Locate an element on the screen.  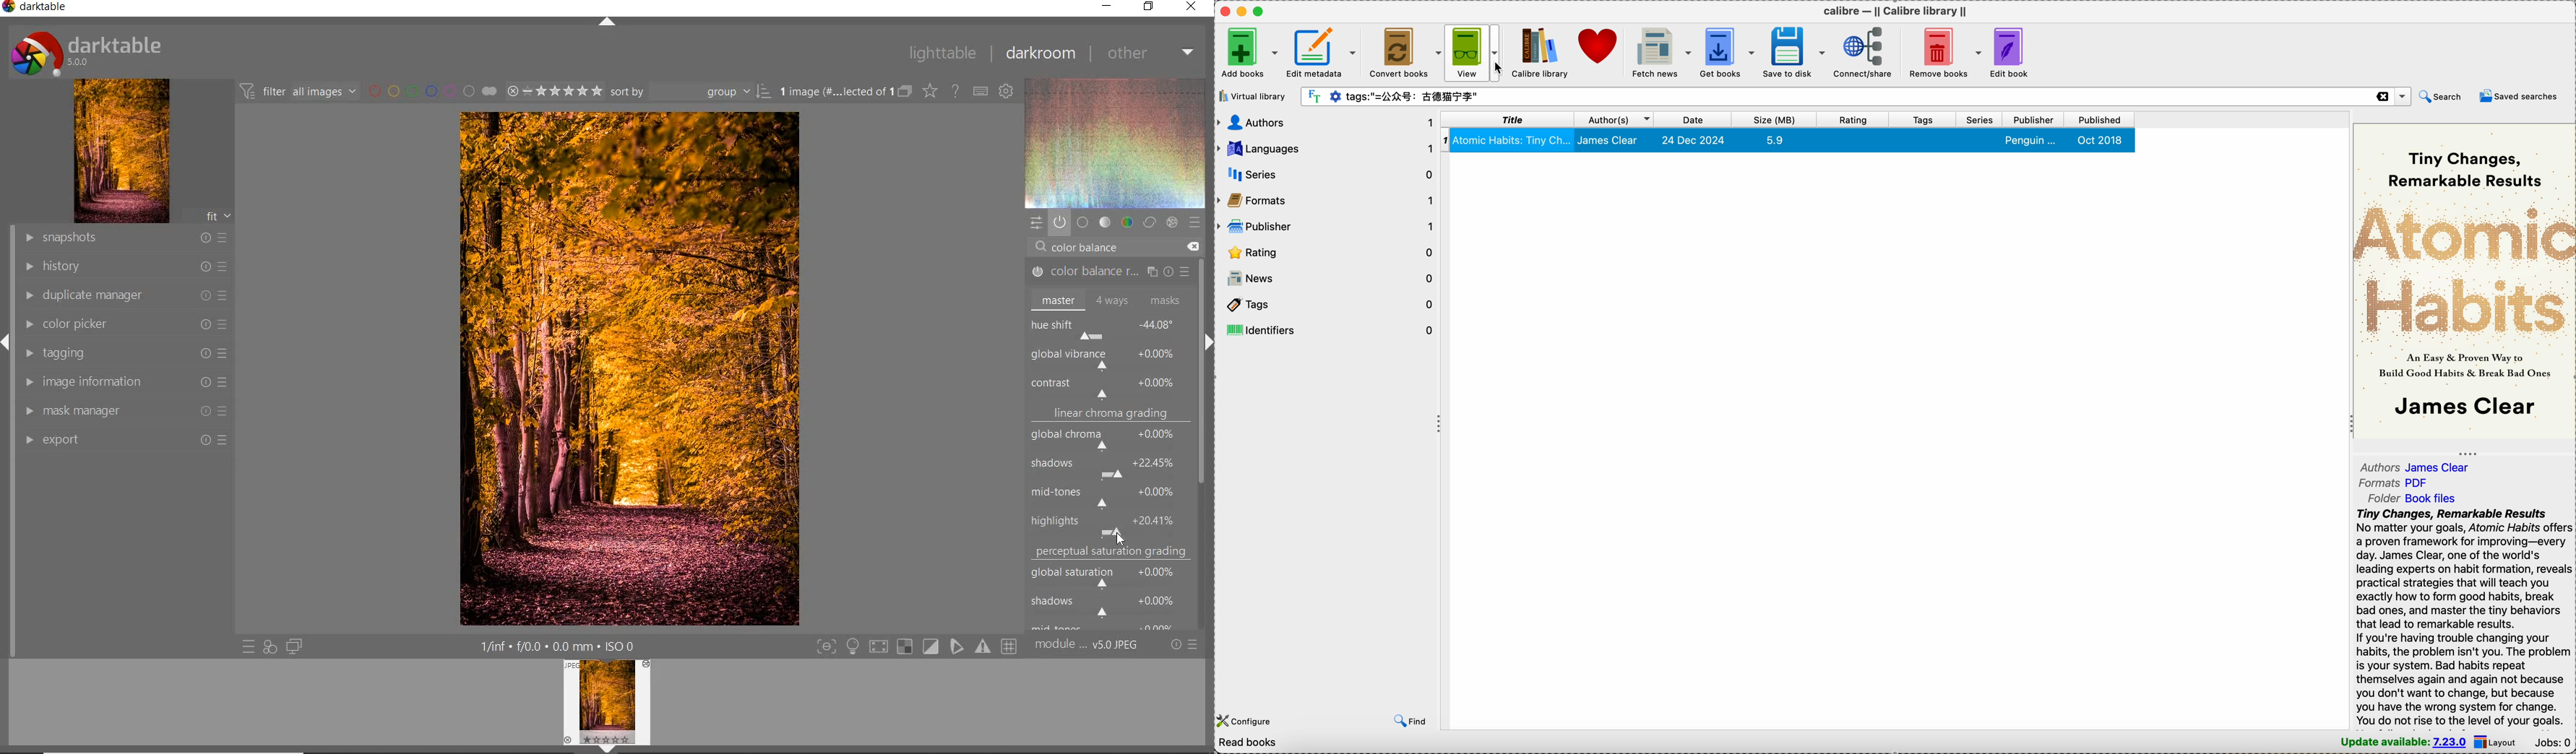
remove books is located at coordinates (1942, 54).